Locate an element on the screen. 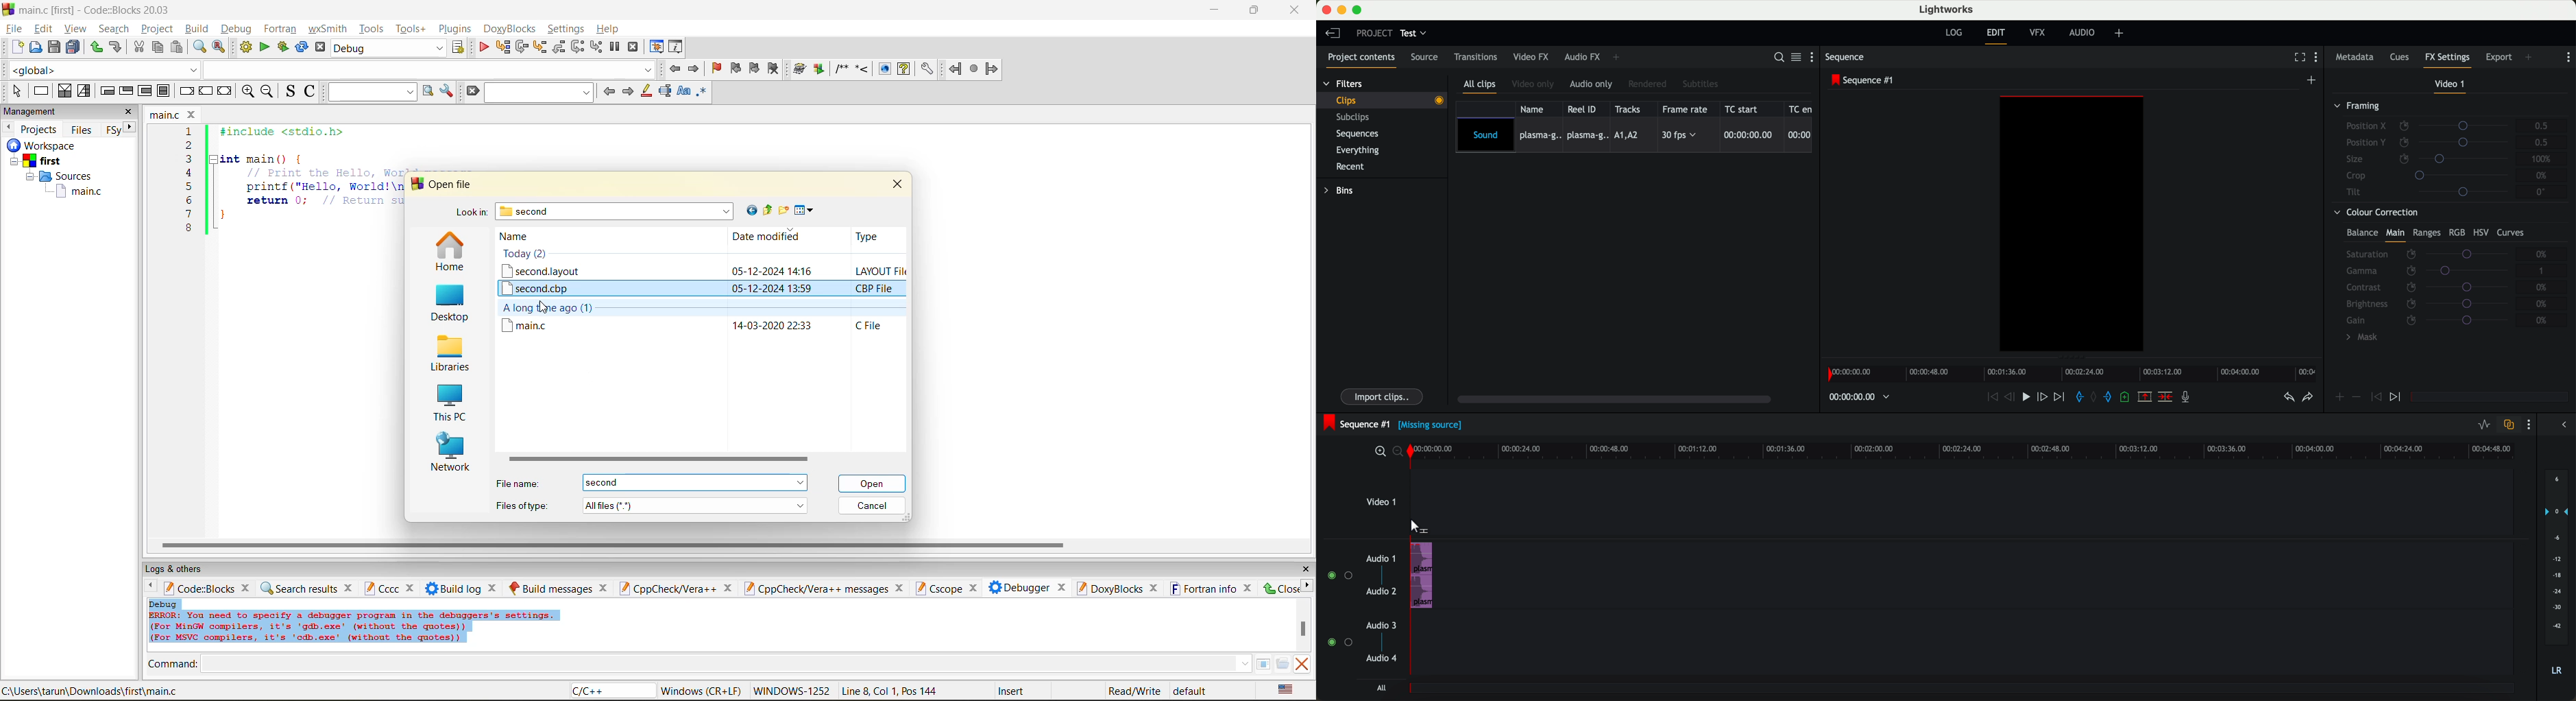 The width and height of the screenshot is (2576, 728). name is located at coordinates (521, 237).